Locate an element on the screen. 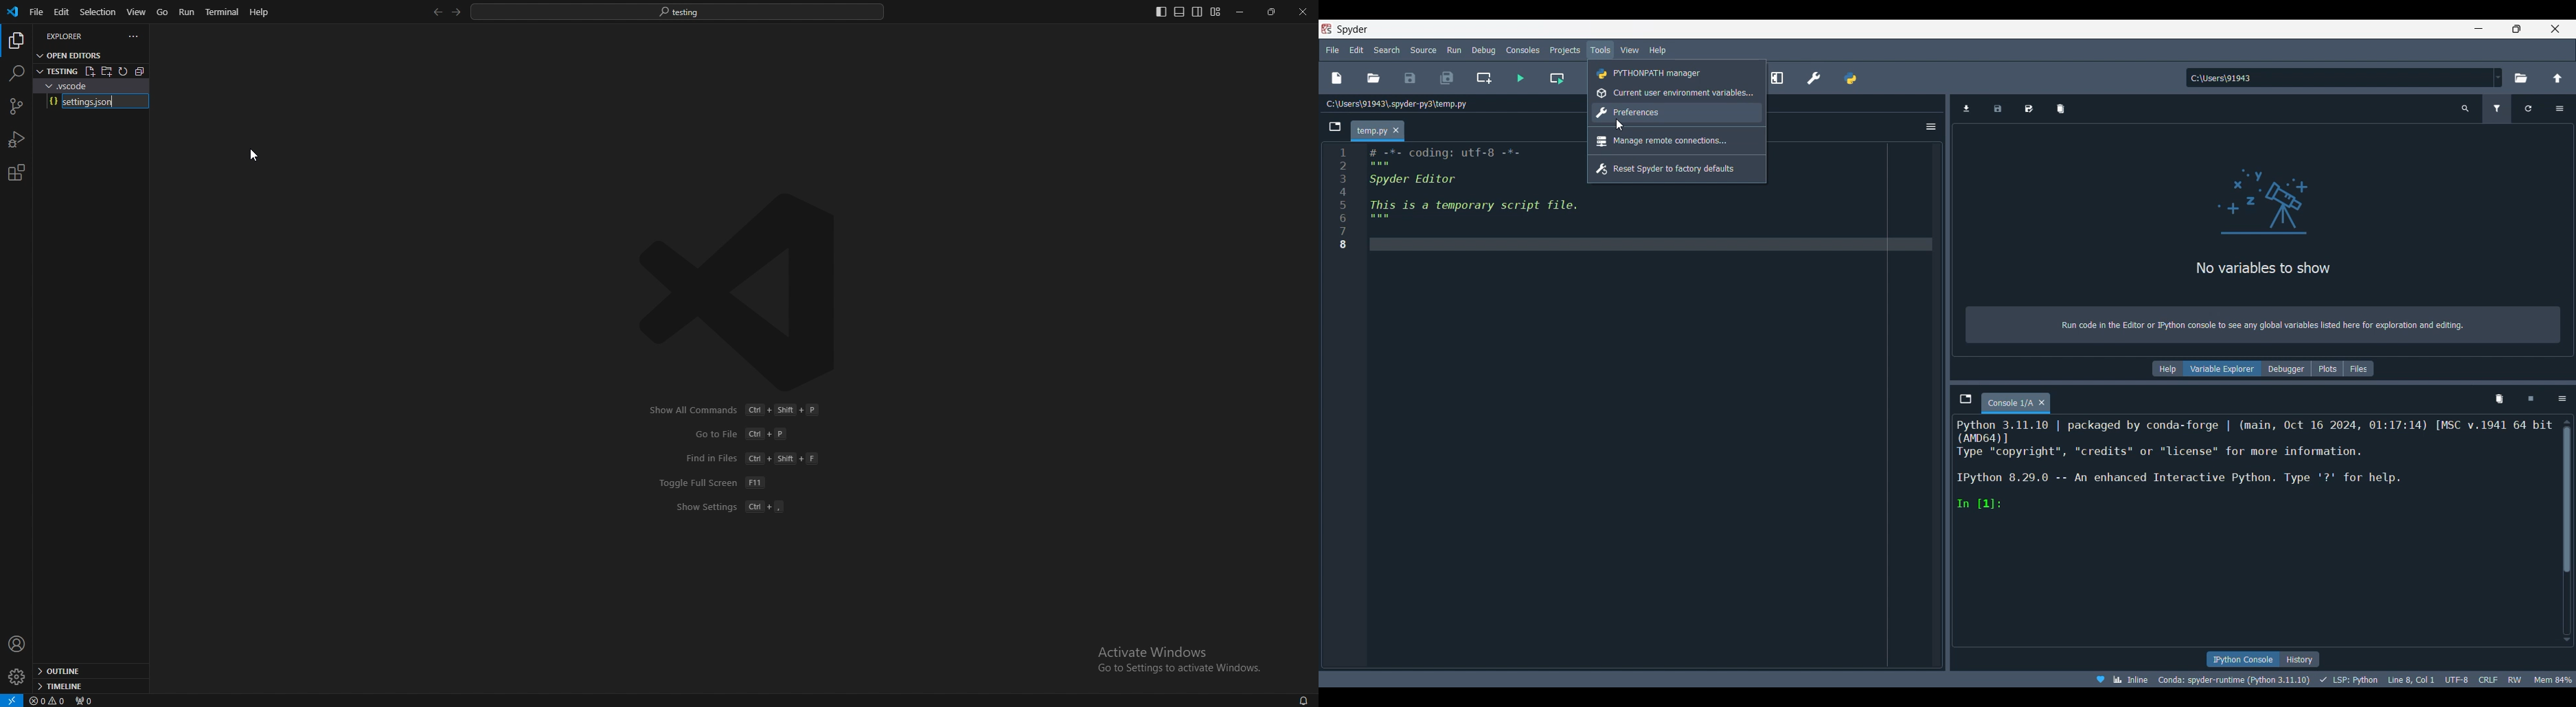  Location options  is located at coordinates (2498, 77).